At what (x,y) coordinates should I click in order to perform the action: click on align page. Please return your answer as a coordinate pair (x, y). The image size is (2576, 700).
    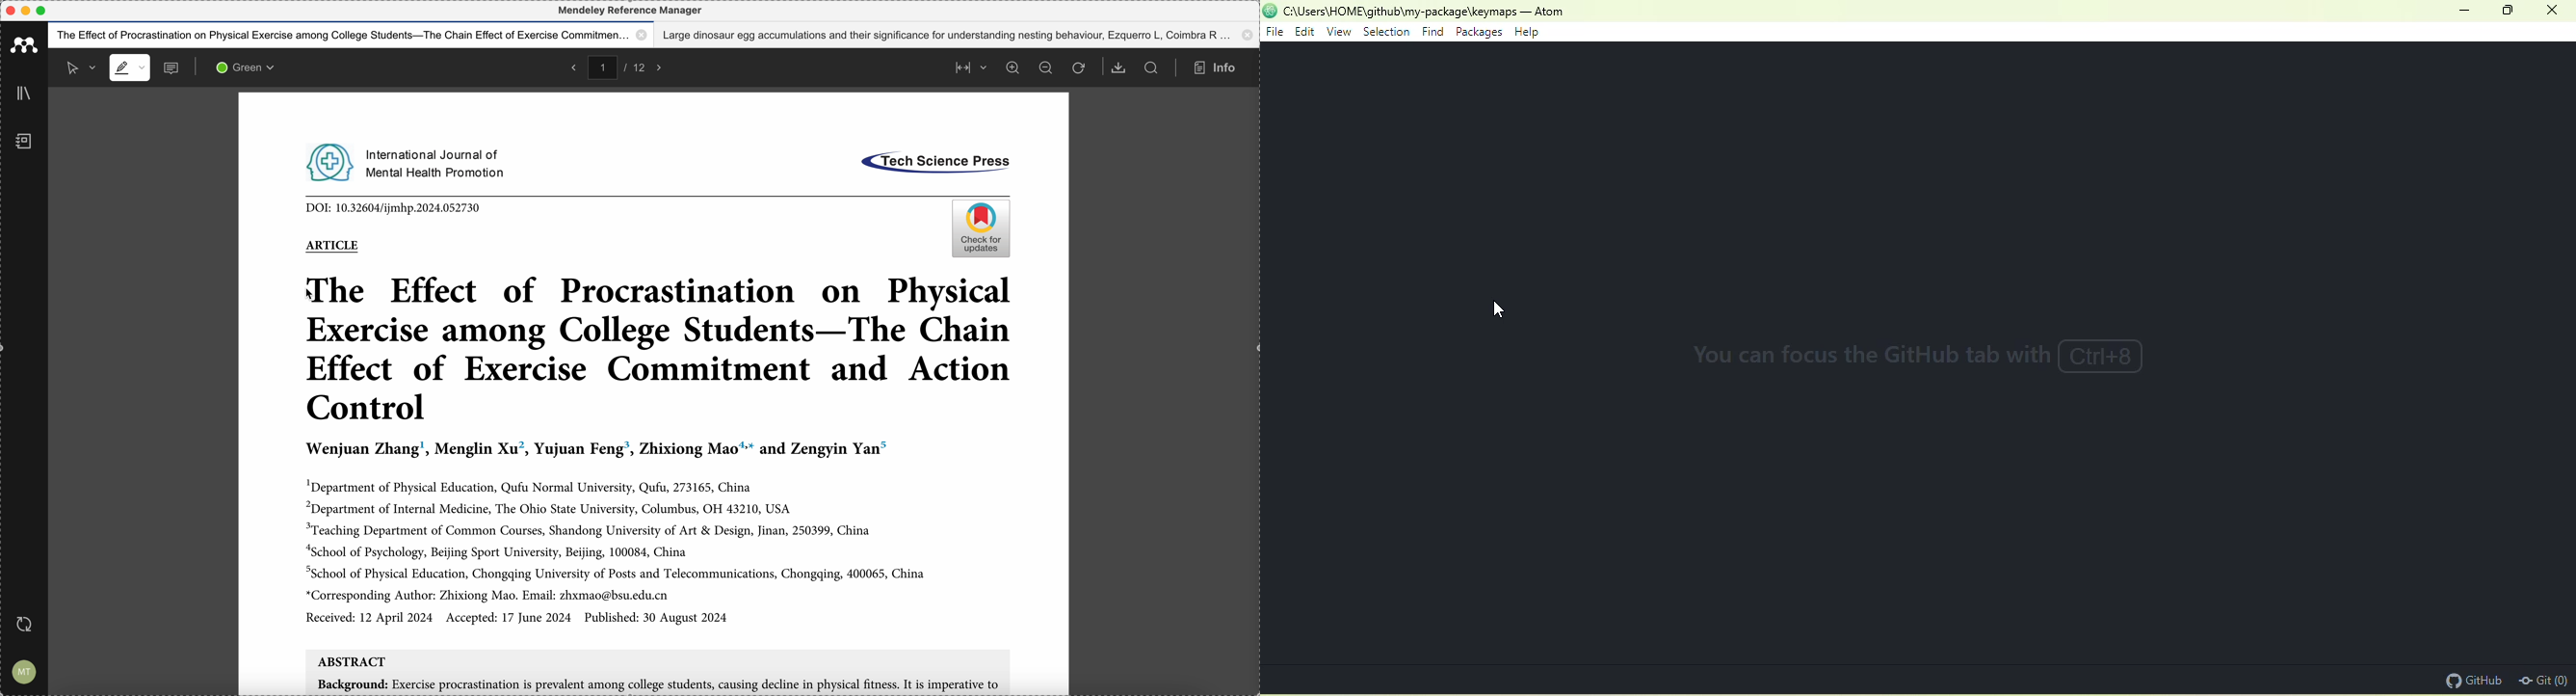
    Looking at the image, I should click on (968, 67).